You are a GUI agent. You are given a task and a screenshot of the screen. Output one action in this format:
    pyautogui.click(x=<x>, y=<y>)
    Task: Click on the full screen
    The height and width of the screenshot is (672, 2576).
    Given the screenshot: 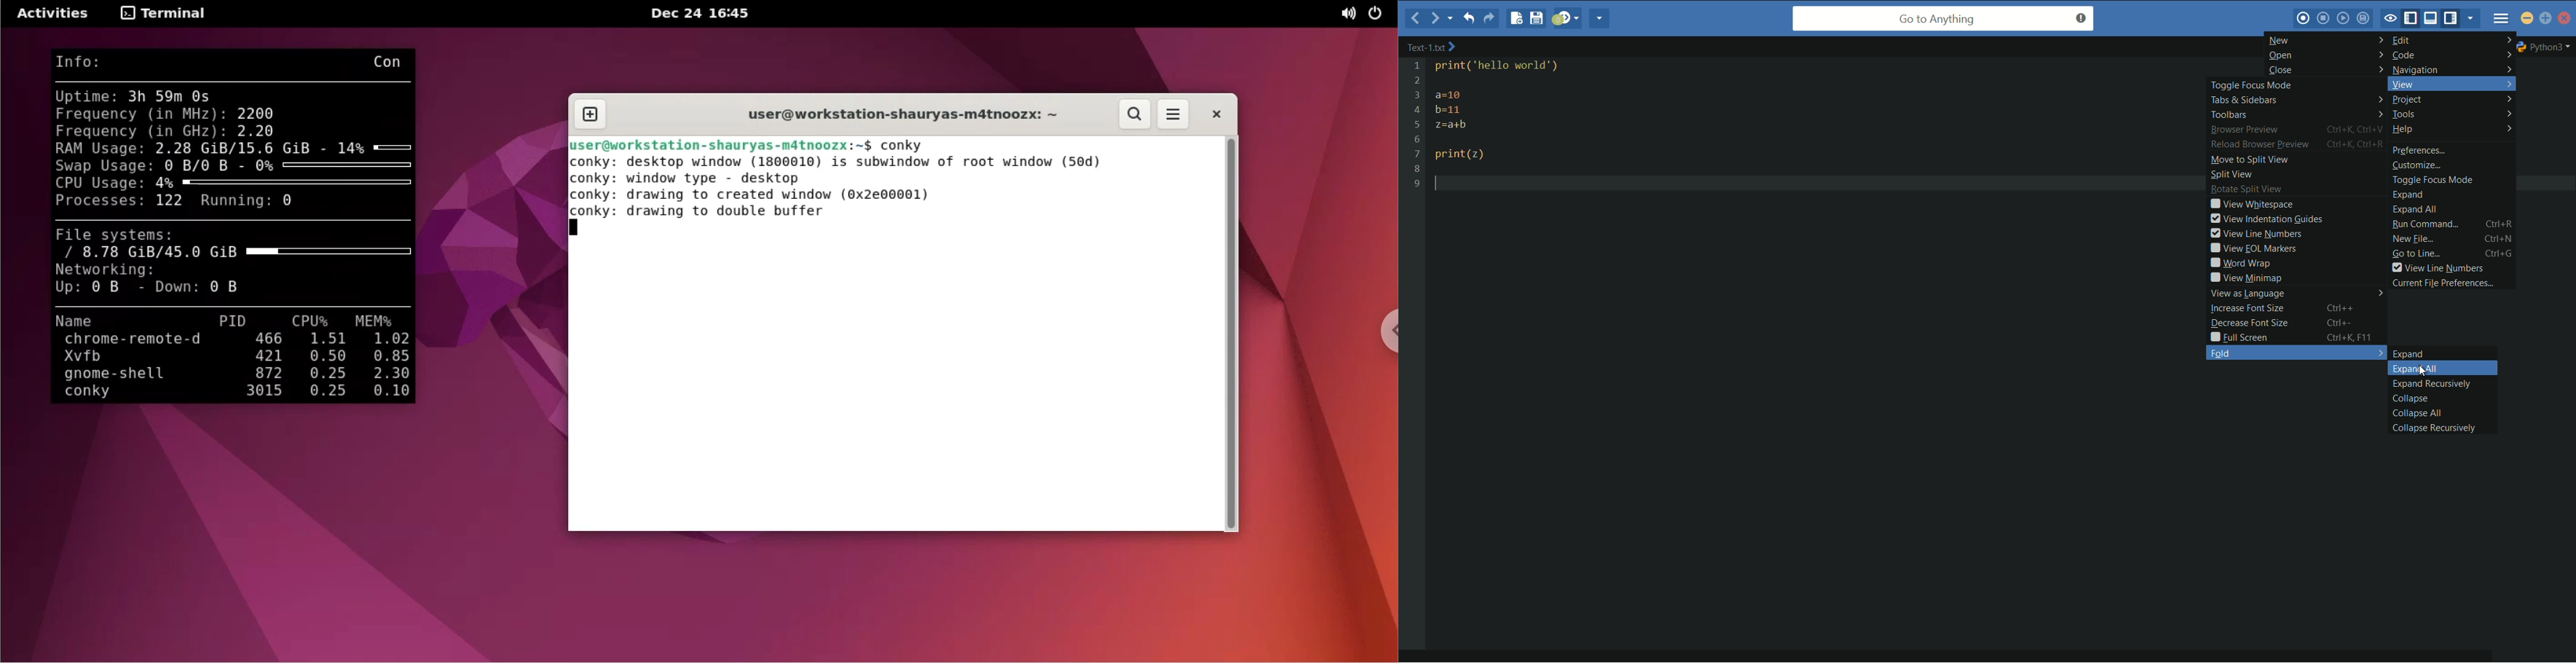 What is the action you would take?
    pyautogui.click(x=2239, y=338)
    